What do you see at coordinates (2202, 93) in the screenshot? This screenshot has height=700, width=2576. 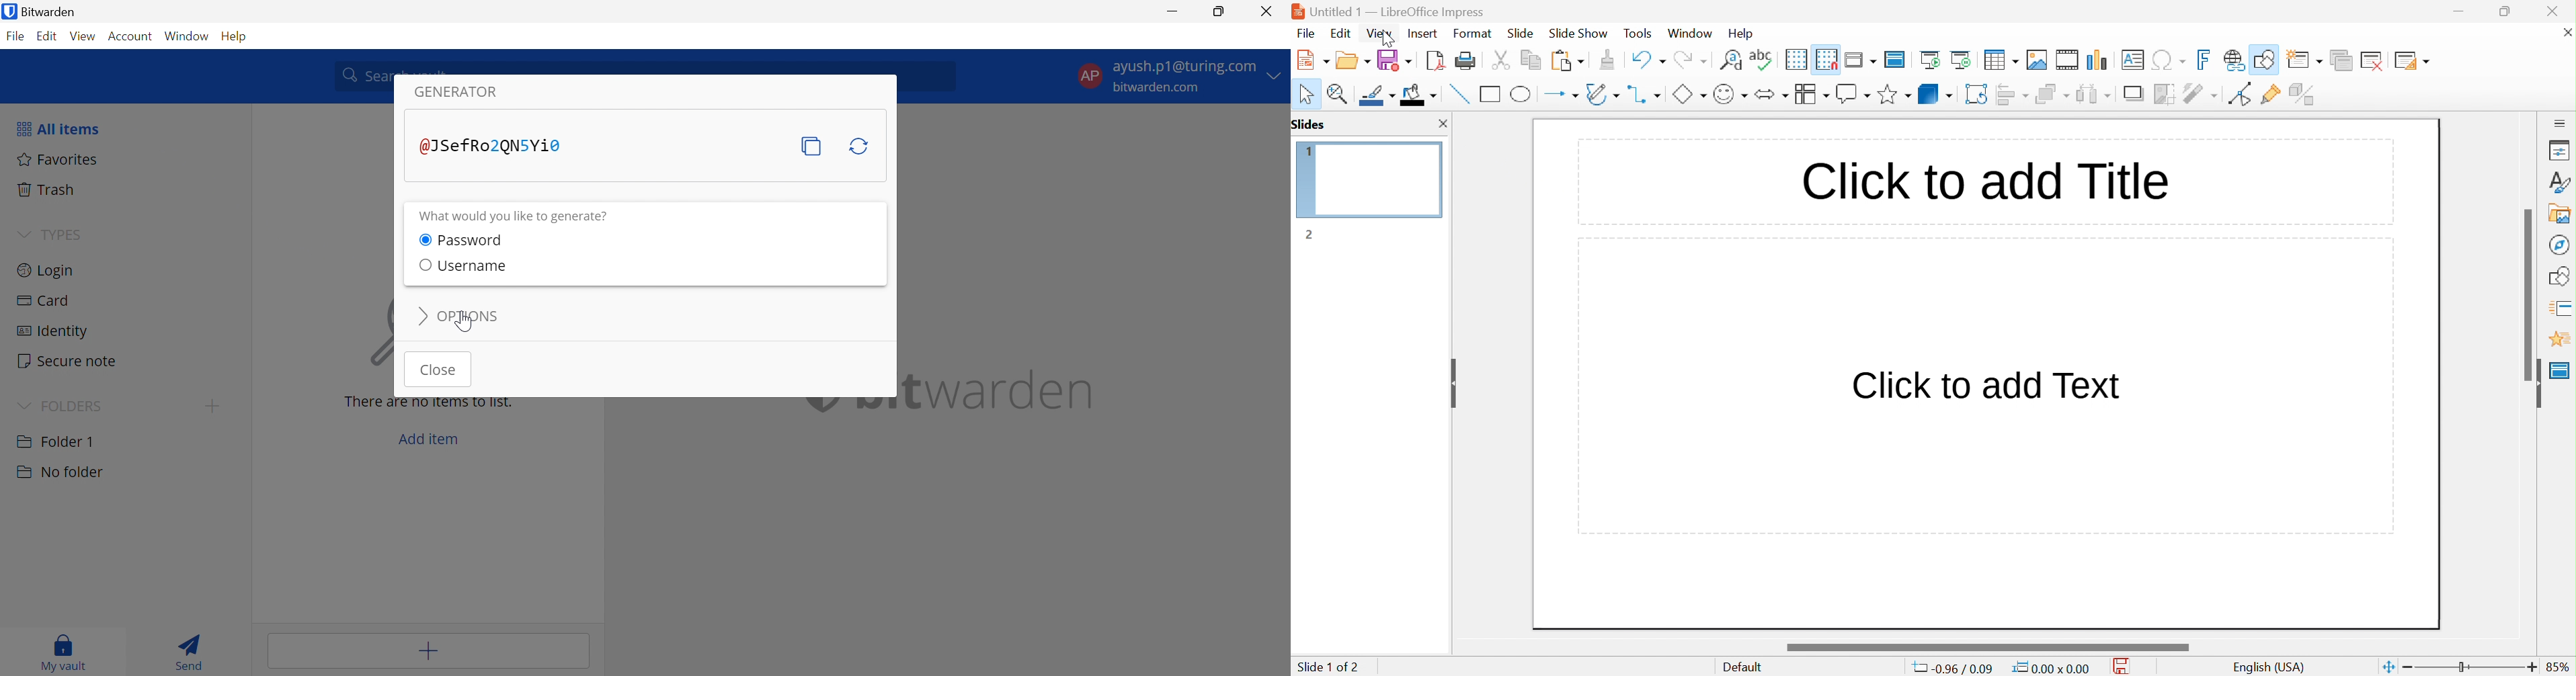 I see `filter` at bounding box center [2202, 93].